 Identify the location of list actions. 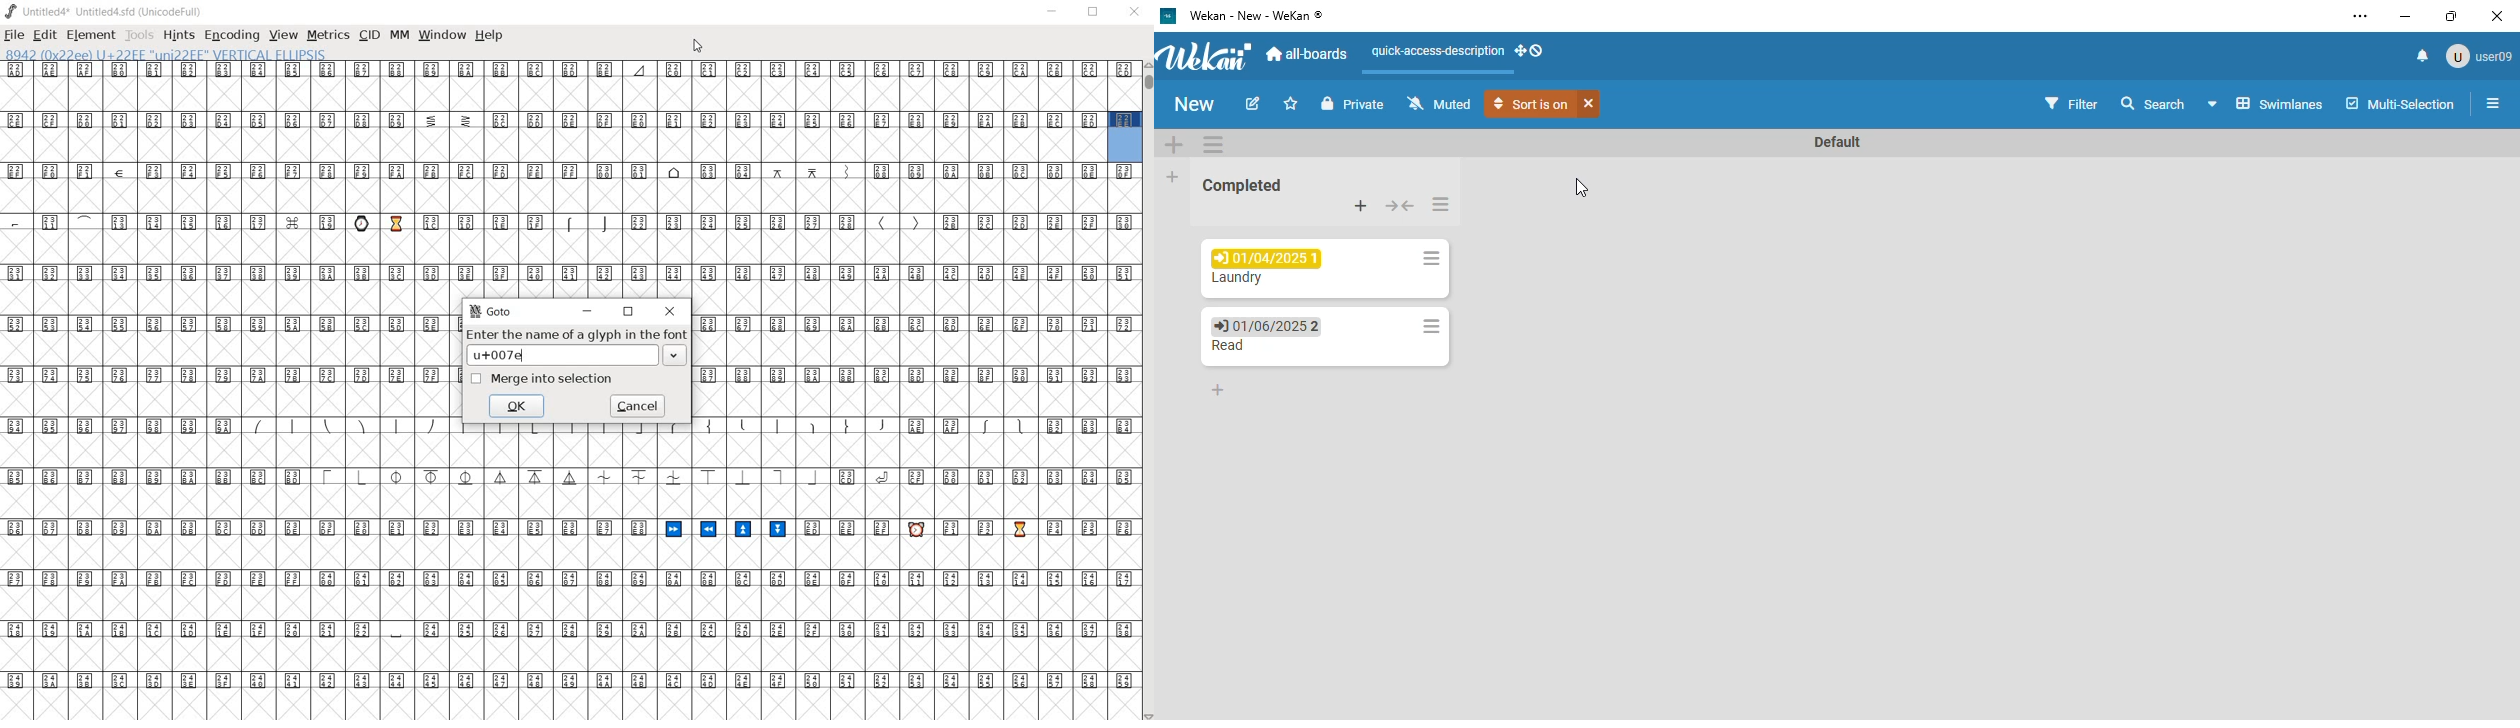
(1441, 204).